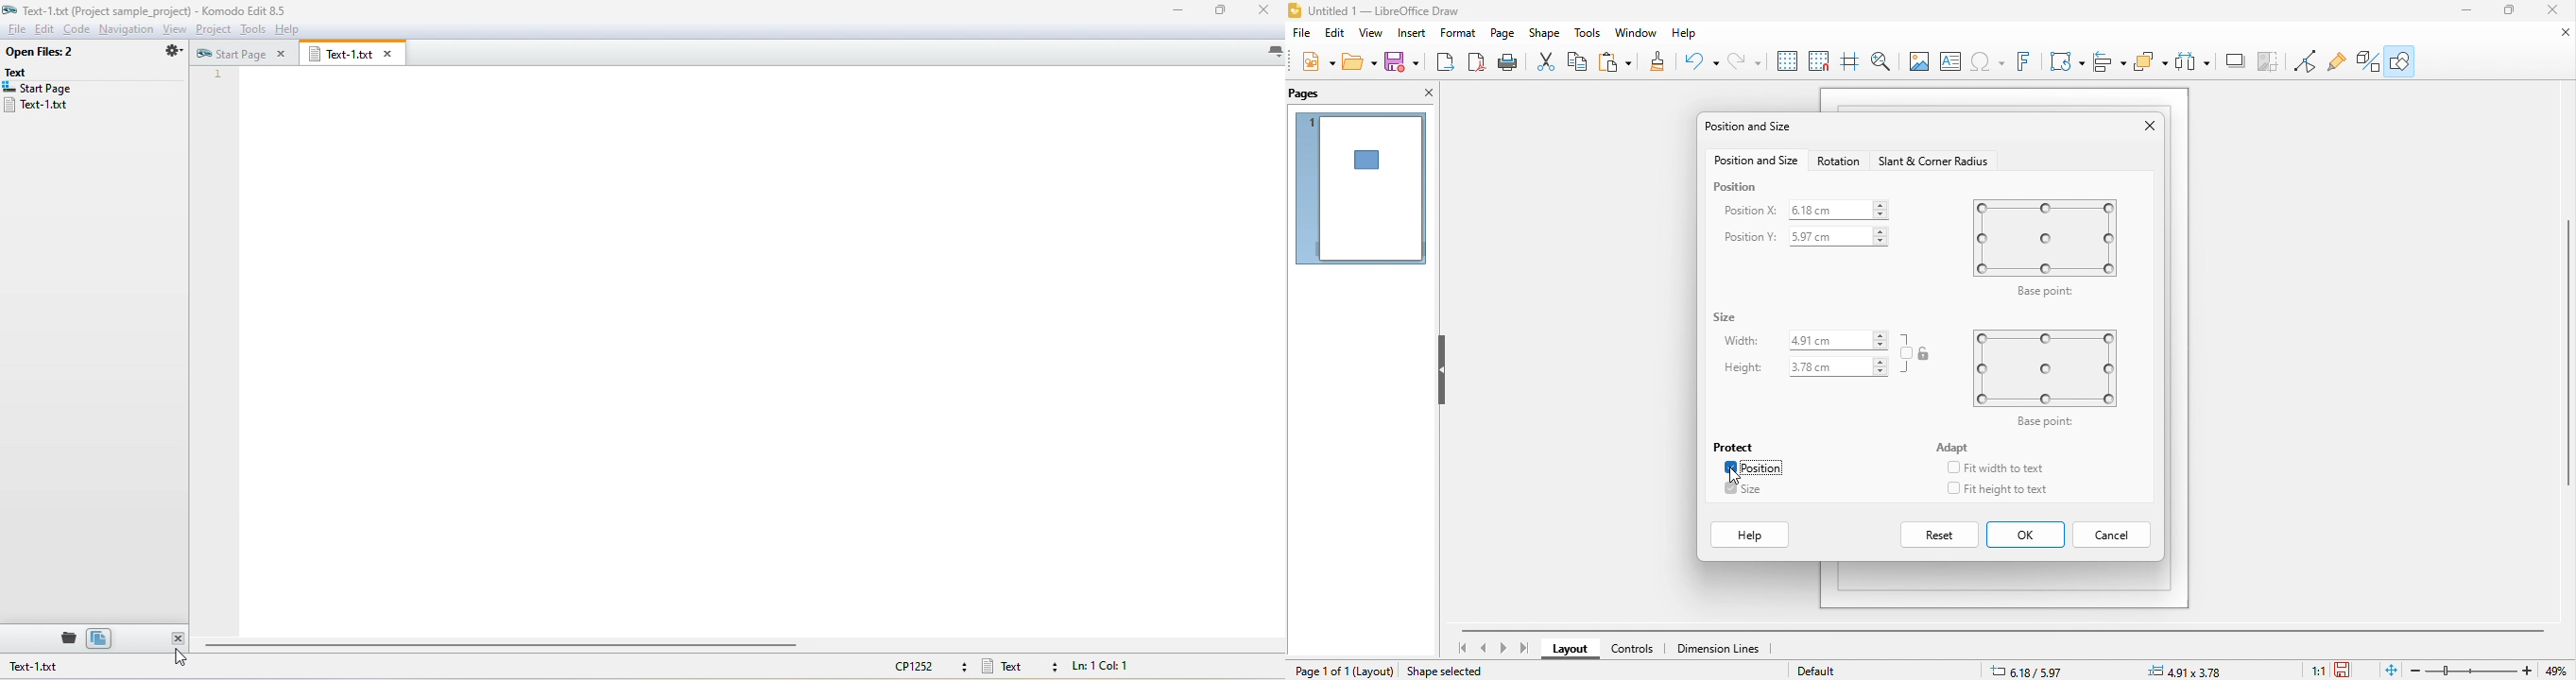  I want to click on fill page to current window, so click(2388, 670).